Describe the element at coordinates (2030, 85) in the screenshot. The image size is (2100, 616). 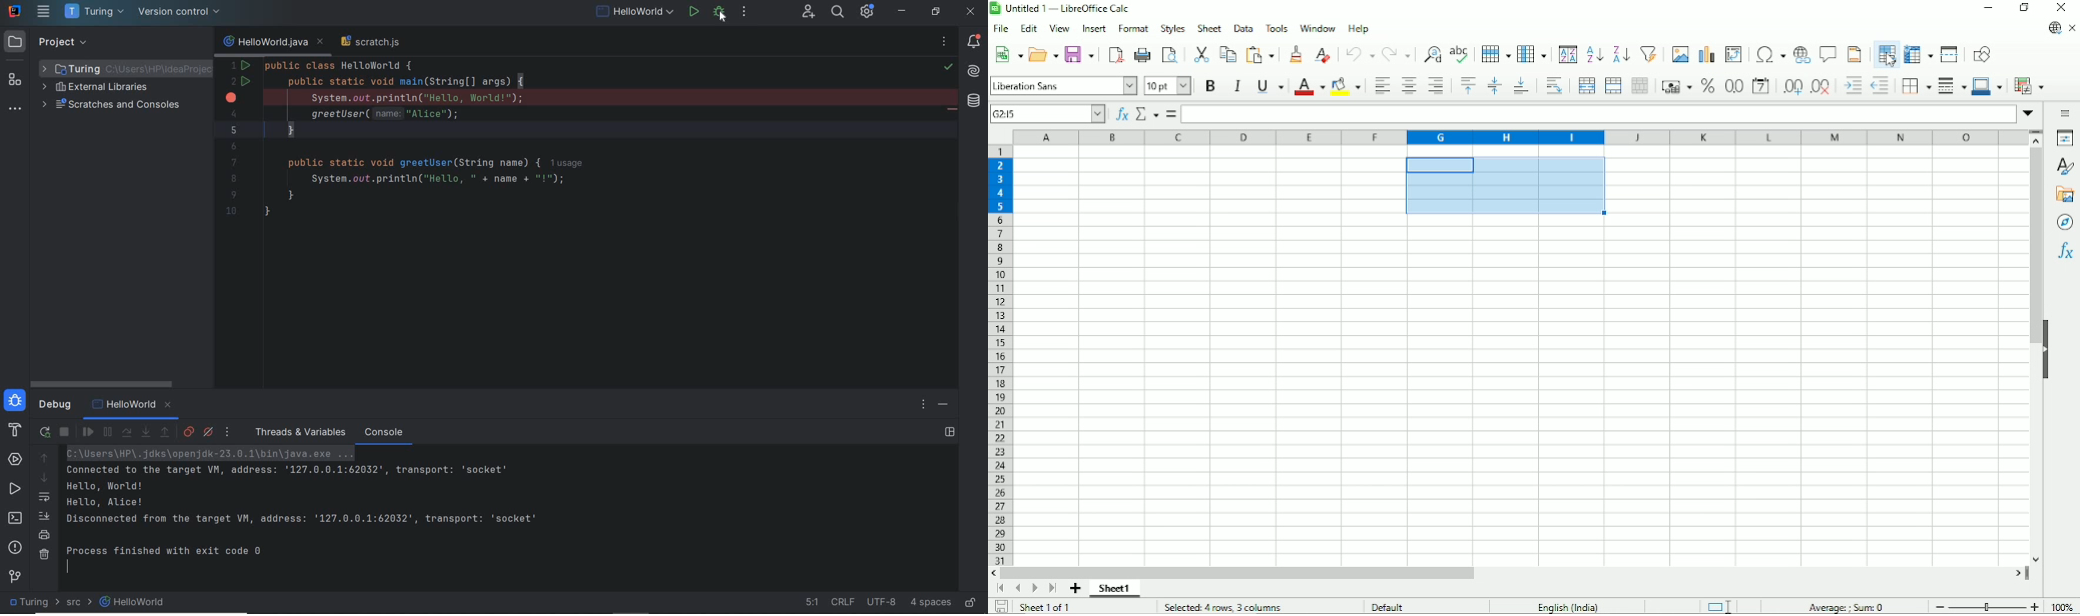
I see `Conditional` at that location.